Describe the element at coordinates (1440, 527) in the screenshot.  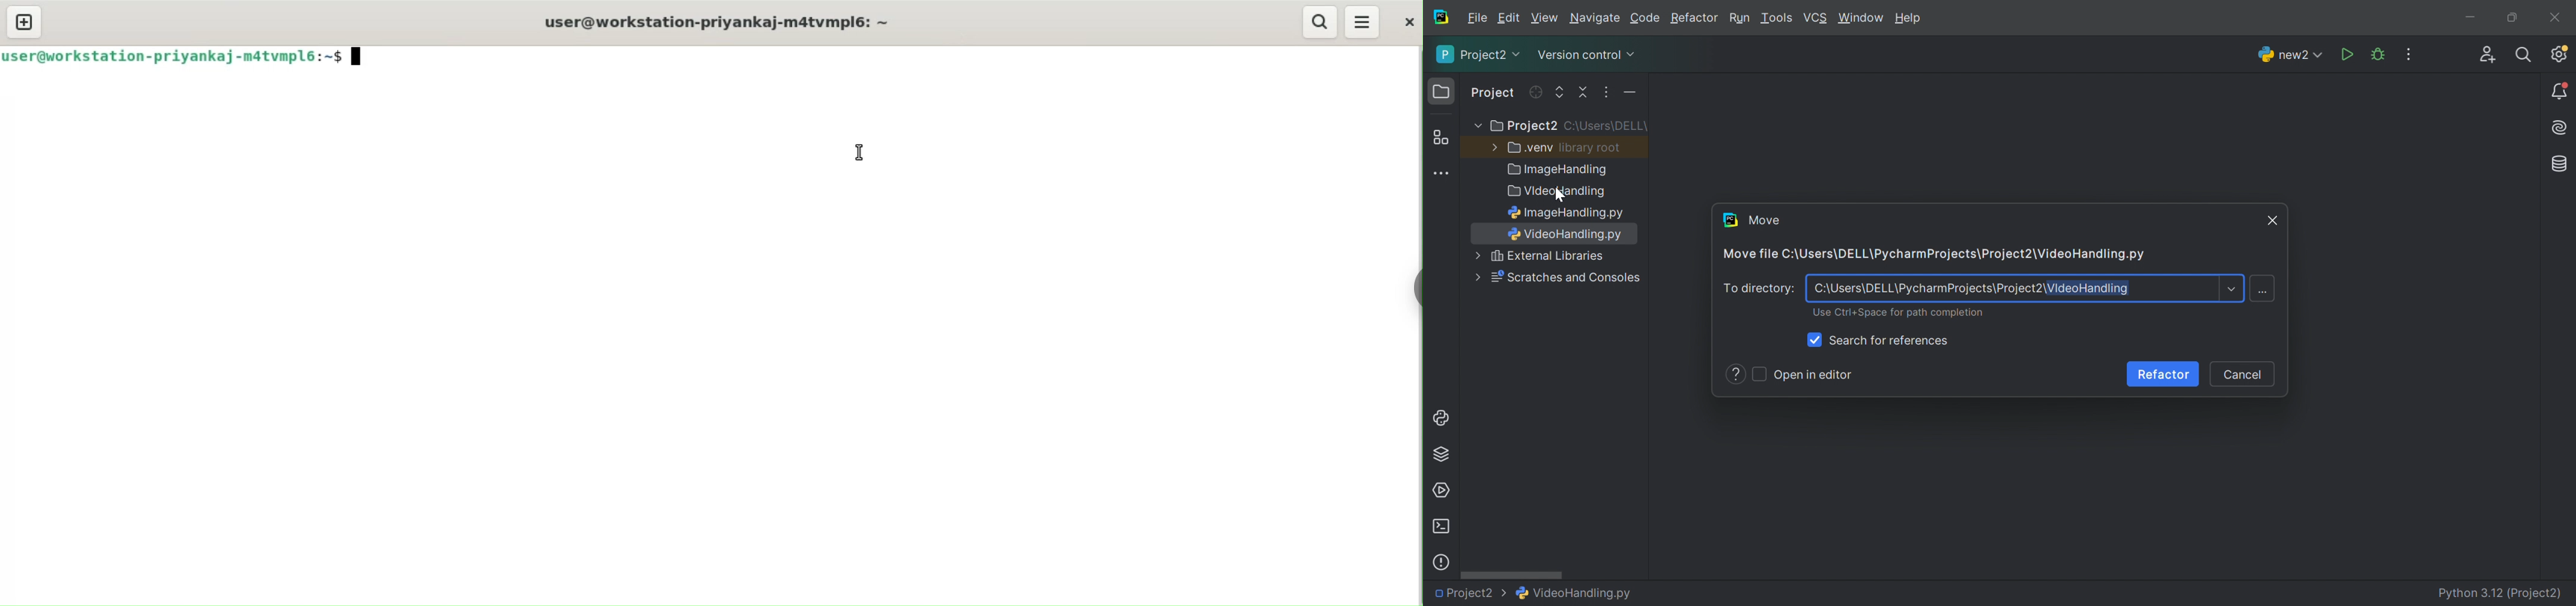
I see `Terminal` at that location.